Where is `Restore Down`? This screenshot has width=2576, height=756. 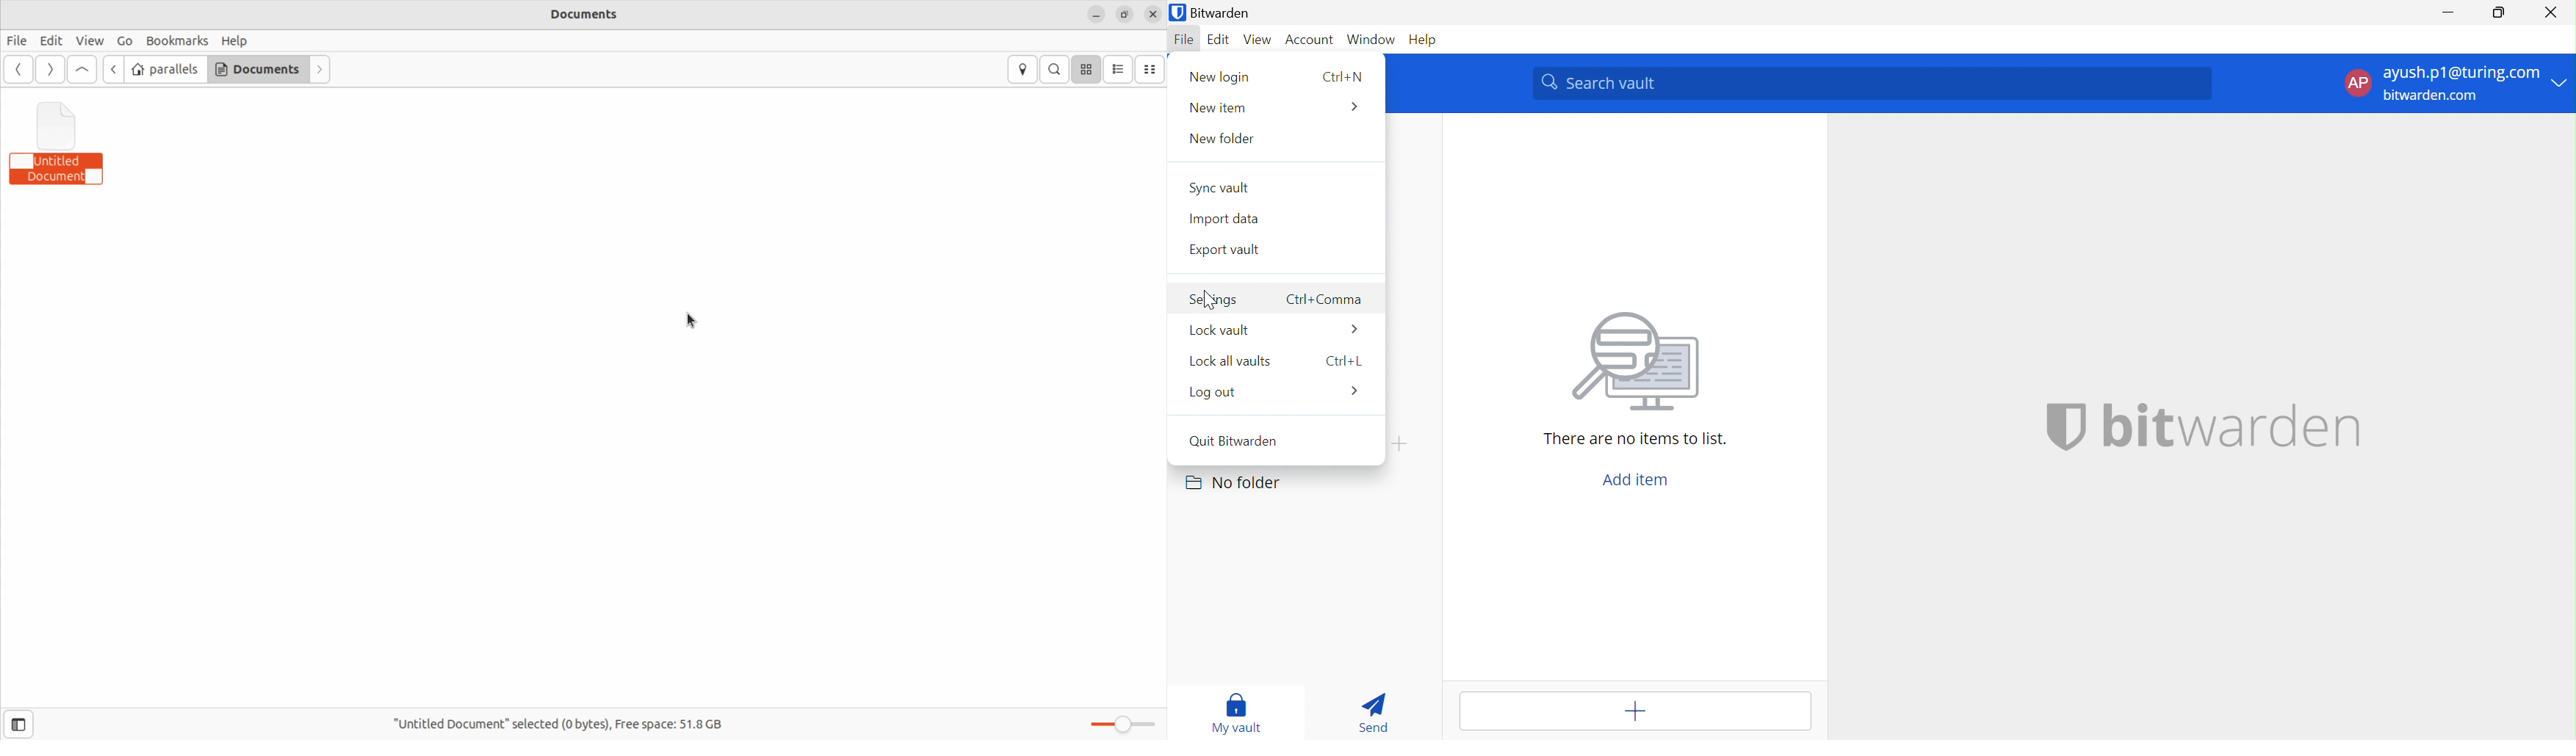
Restore Down is located at coordinates (2499, 13).